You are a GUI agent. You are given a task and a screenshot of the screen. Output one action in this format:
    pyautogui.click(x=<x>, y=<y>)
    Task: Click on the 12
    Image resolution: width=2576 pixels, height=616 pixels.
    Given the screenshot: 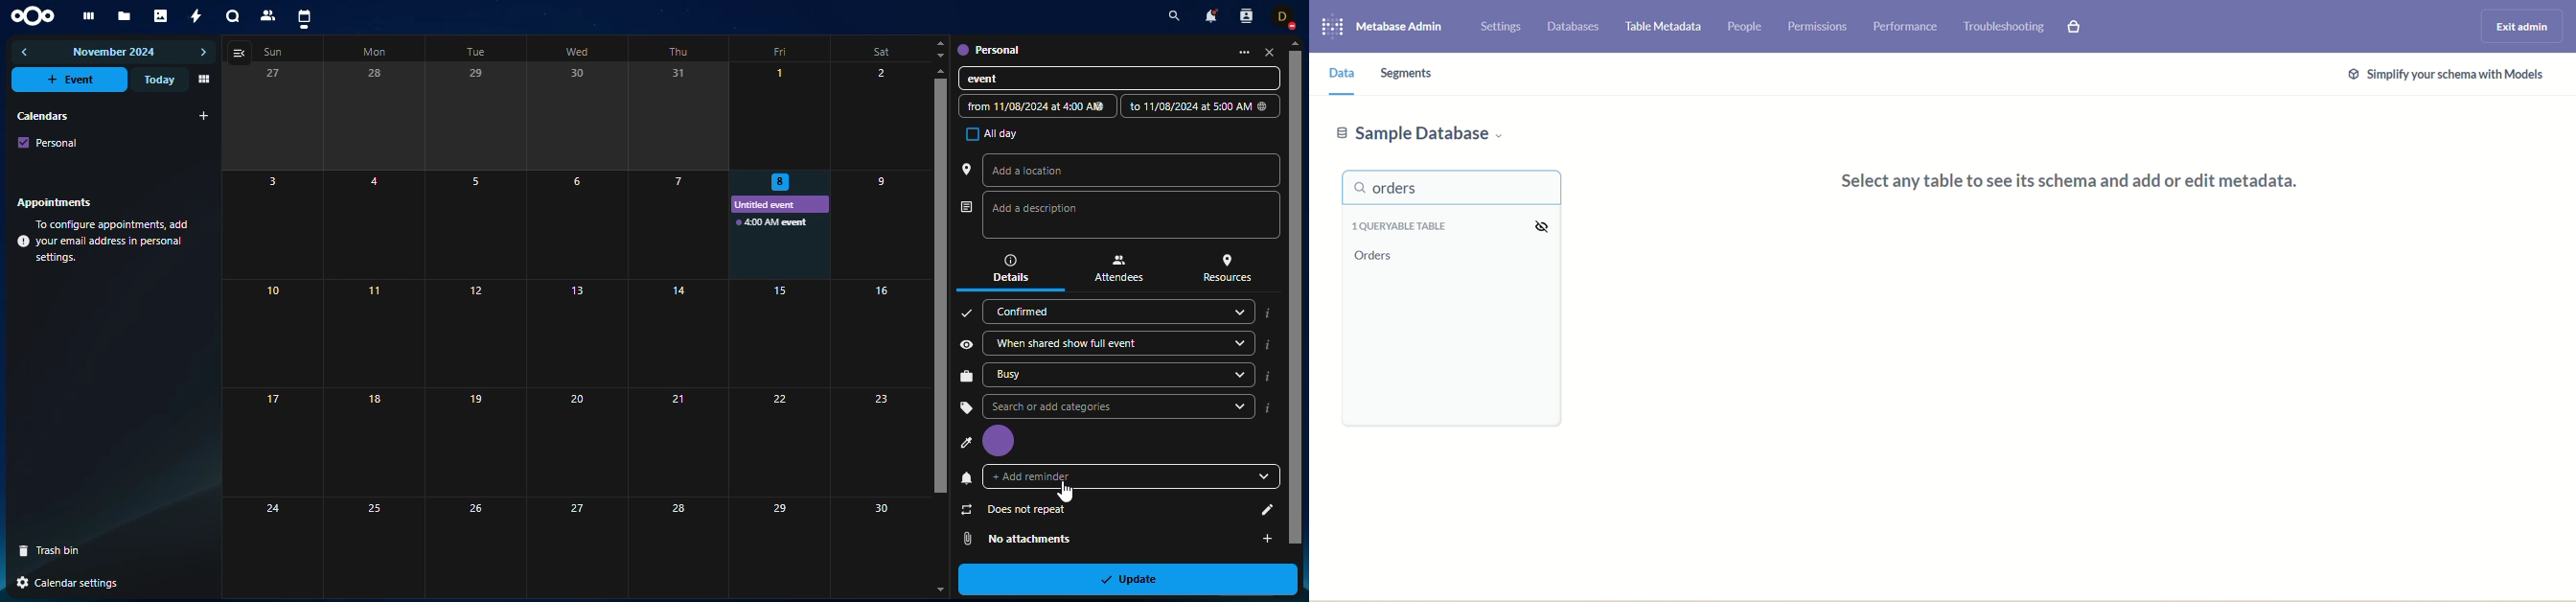 What is the action you would take?
    pyautogui.click(x=471, y=333)
    